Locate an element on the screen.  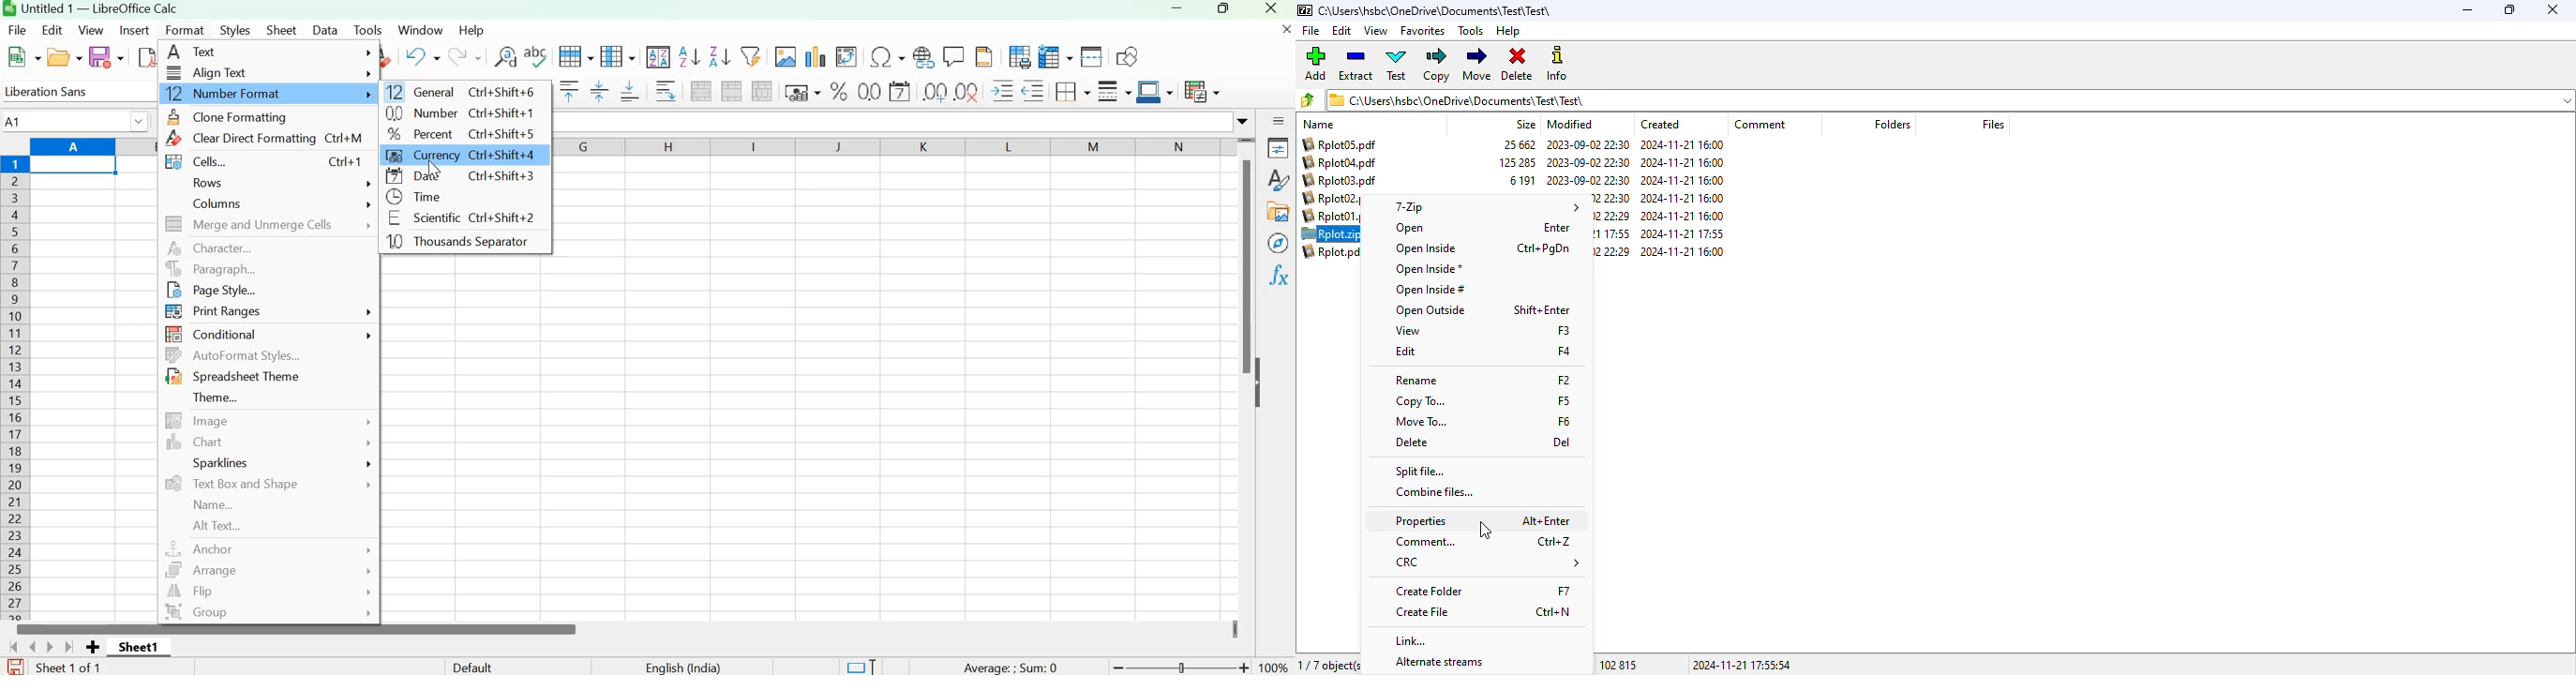
Align top is located at coordinates (568, 92).